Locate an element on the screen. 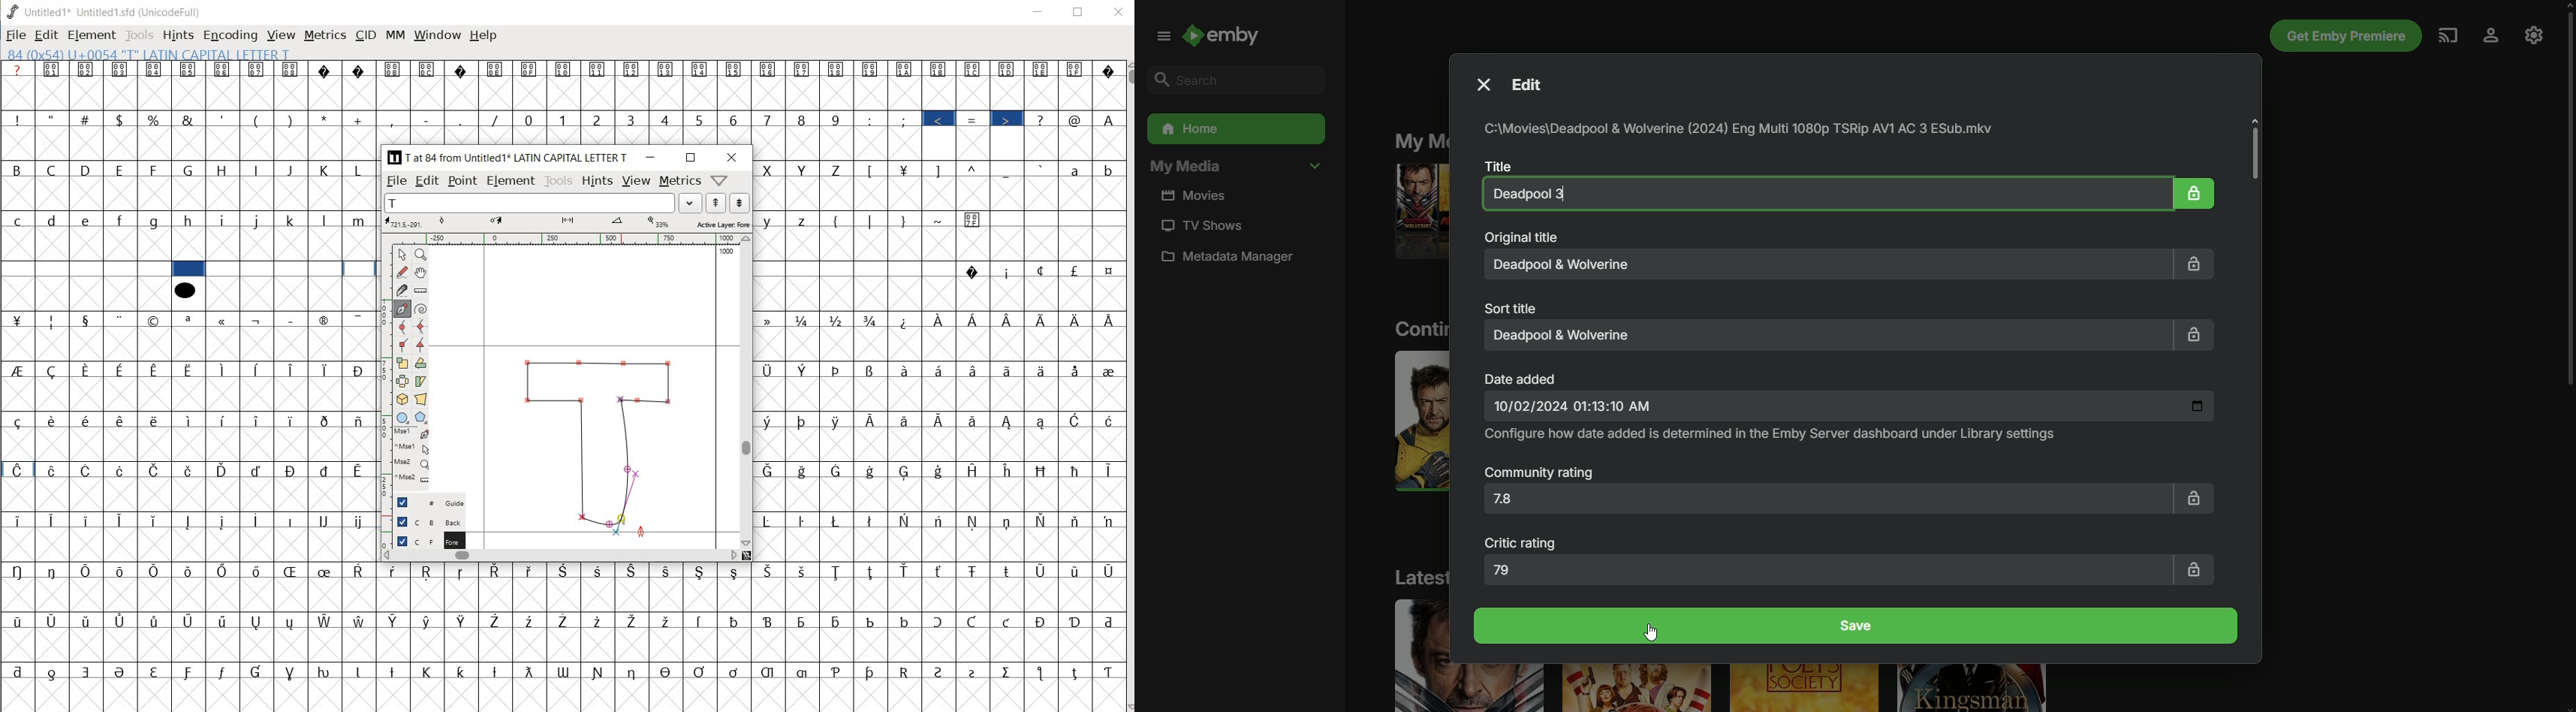 This screenshot has height=728, width=2576. Symbol is located at coordinates (55, 371).